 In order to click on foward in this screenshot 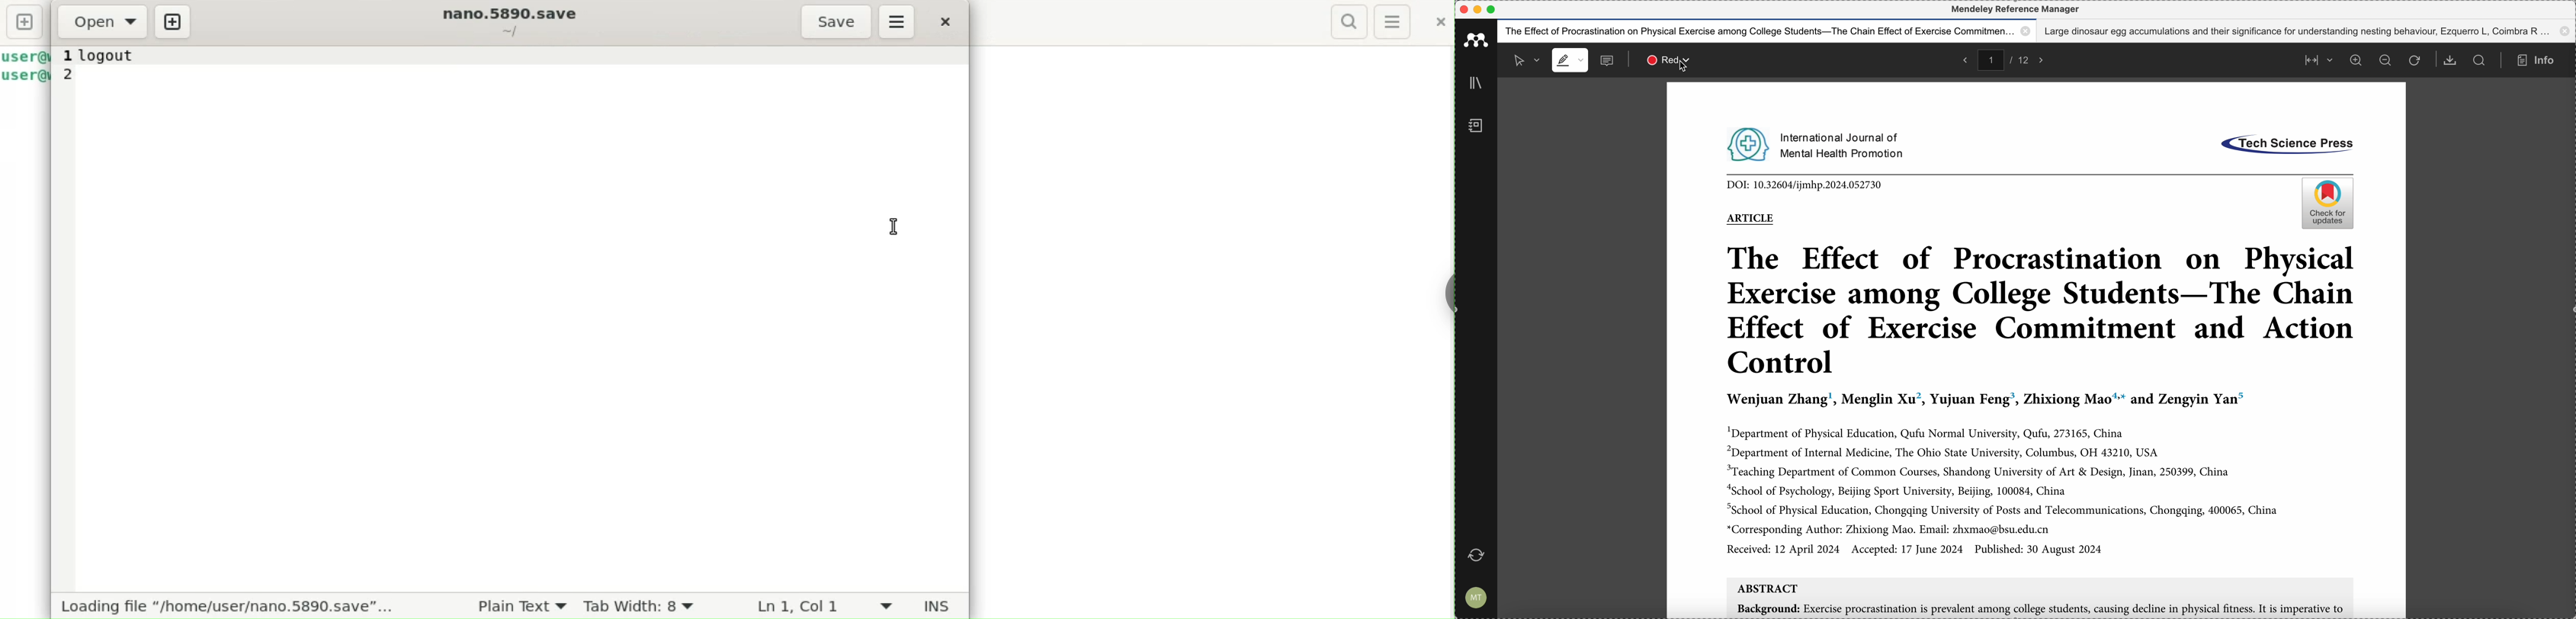, I will do `click(2044, 59)`.